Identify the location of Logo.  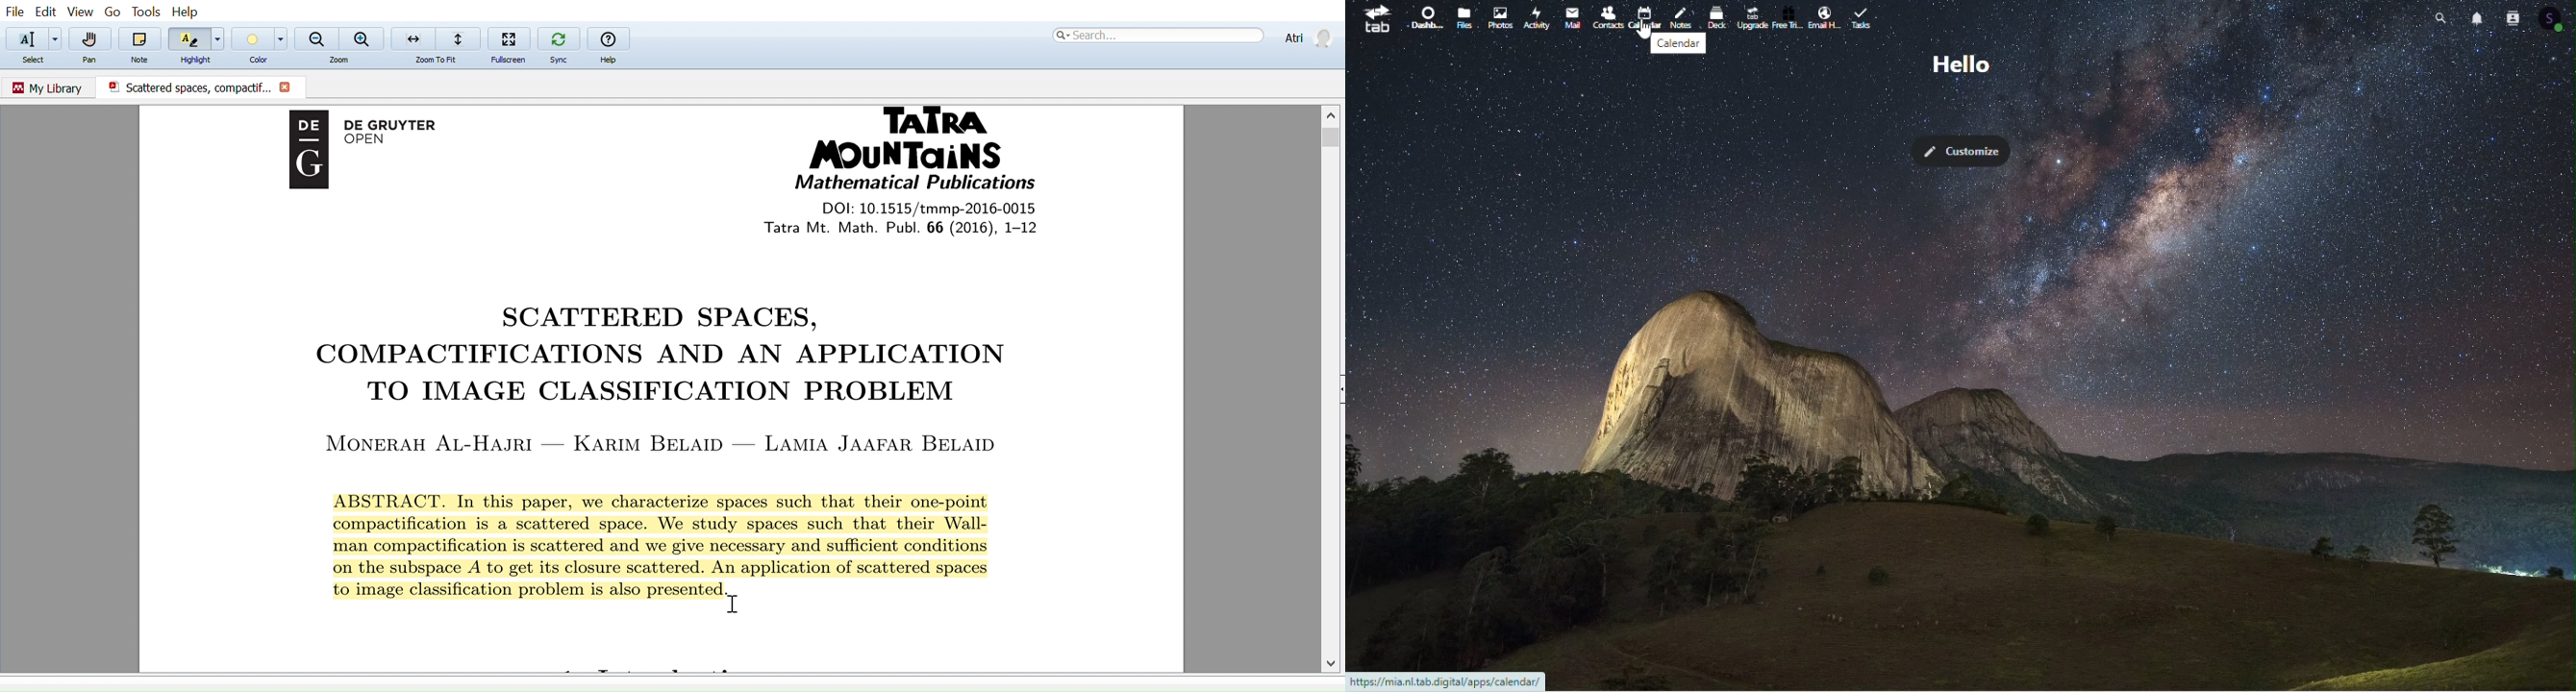
(303, 159).